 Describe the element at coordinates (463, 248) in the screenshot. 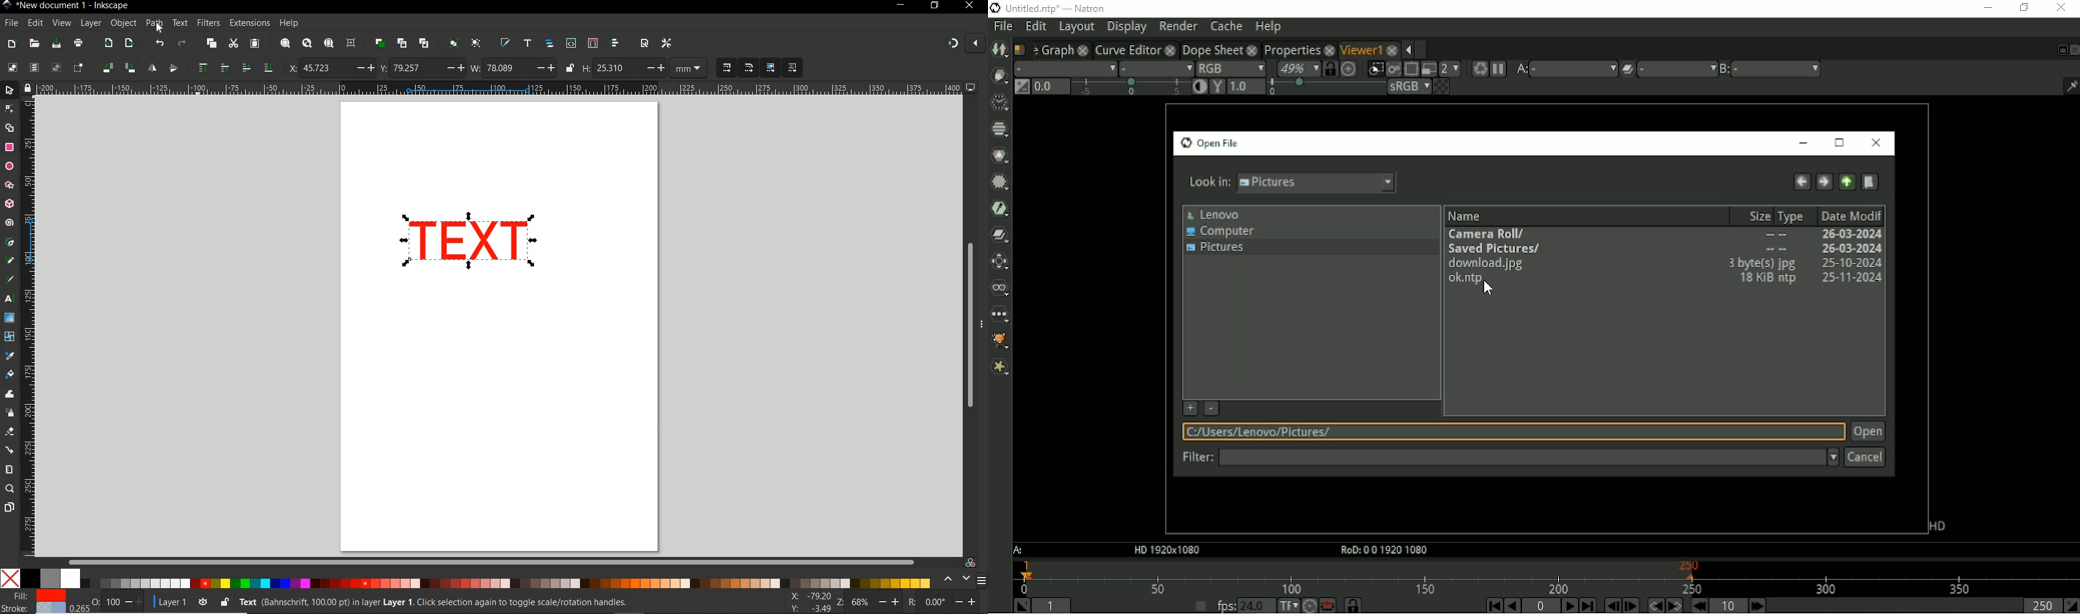

I see `SELECTOR TOOL` at that location.